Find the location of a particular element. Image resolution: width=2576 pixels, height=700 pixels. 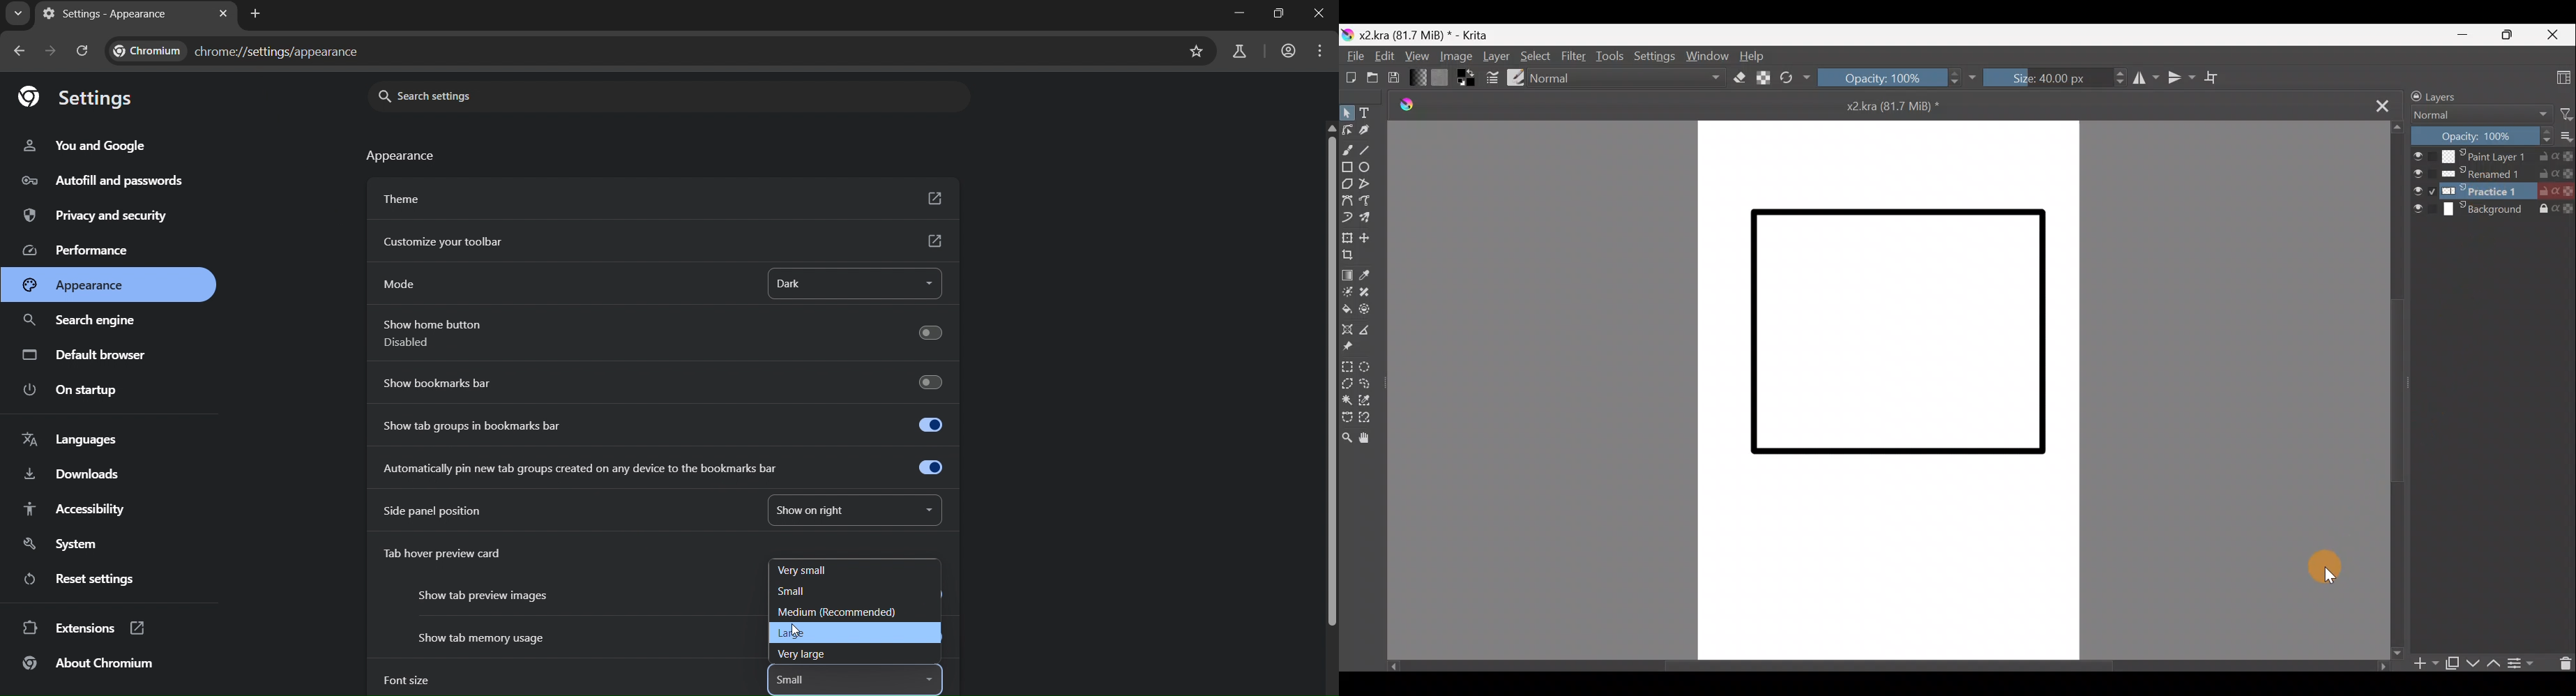

Move layer/mask down is located at coordinates (2474, 662).